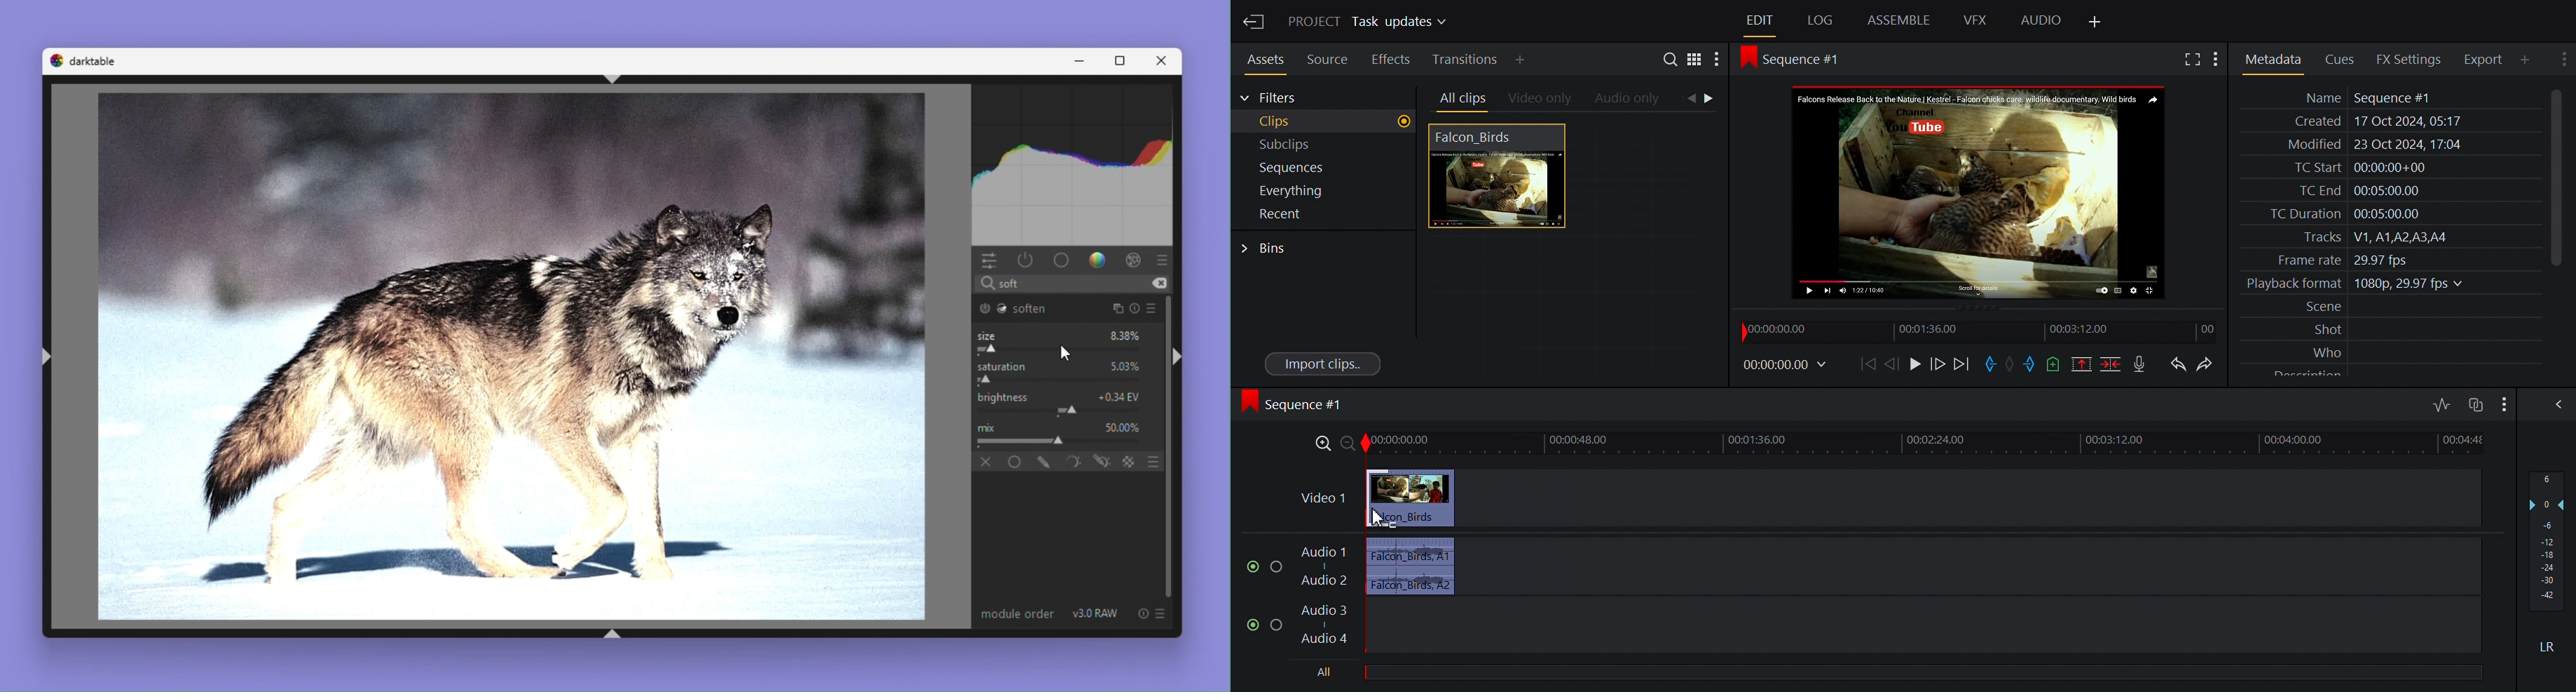 The width and height of the screenshot is (2576, 700). I want to click on off, so click(987, 462).